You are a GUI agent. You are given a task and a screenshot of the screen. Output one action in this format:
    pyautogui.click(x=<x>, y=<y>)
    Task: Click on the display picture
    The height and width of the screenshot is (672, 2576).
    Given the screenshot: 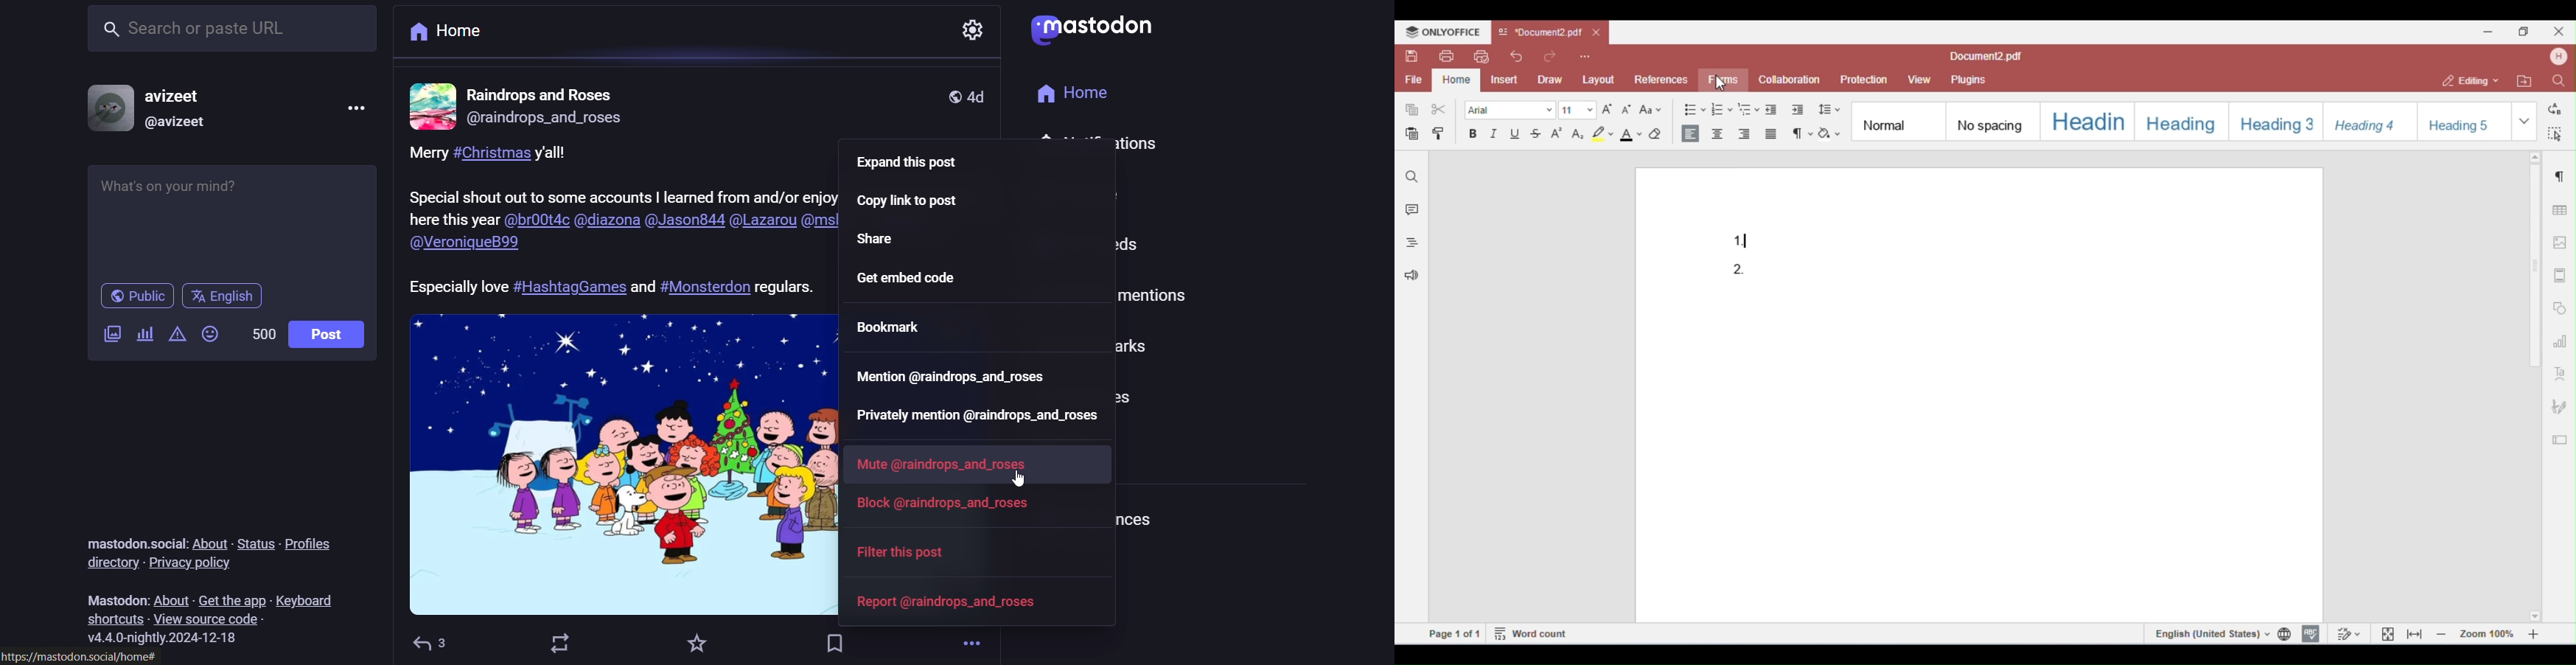 What is the action you would take?
    pyautogui.click(x=105, y=106)
    